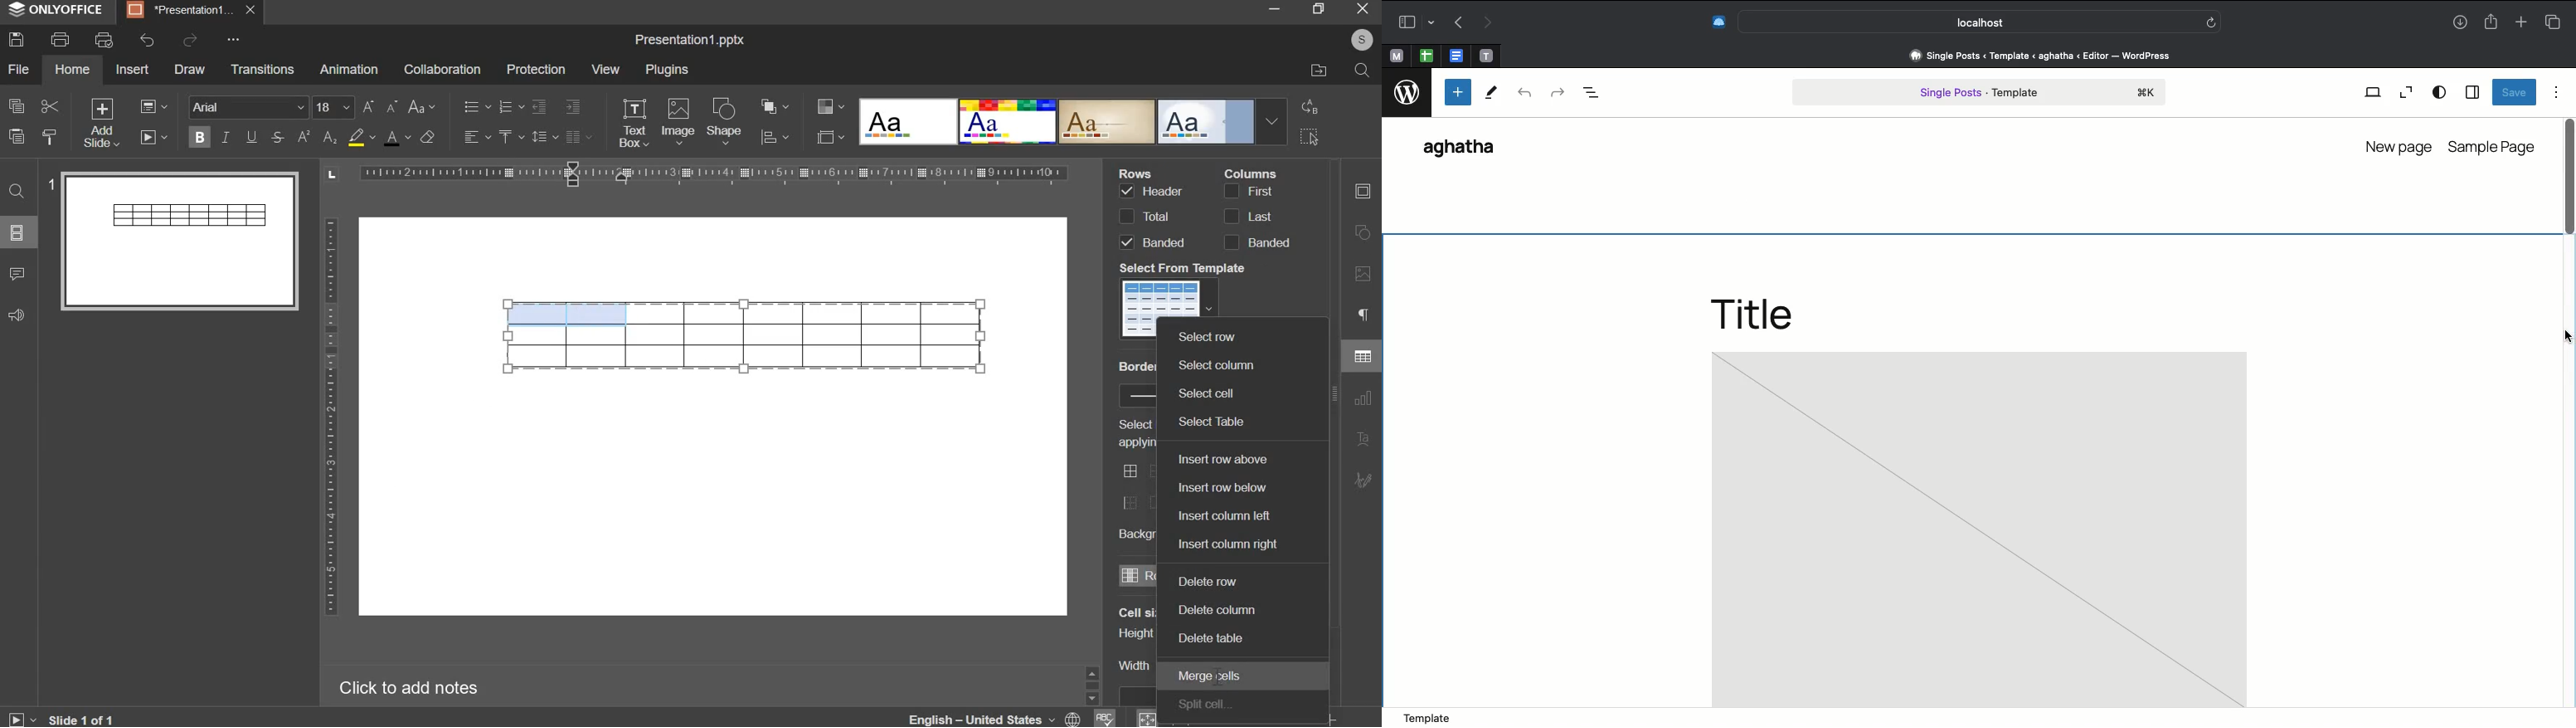 The height and width of the screenshot is (728, 2576). Describe the element at coordinates (232, 40) in the screenshot. I see `More` at that location.